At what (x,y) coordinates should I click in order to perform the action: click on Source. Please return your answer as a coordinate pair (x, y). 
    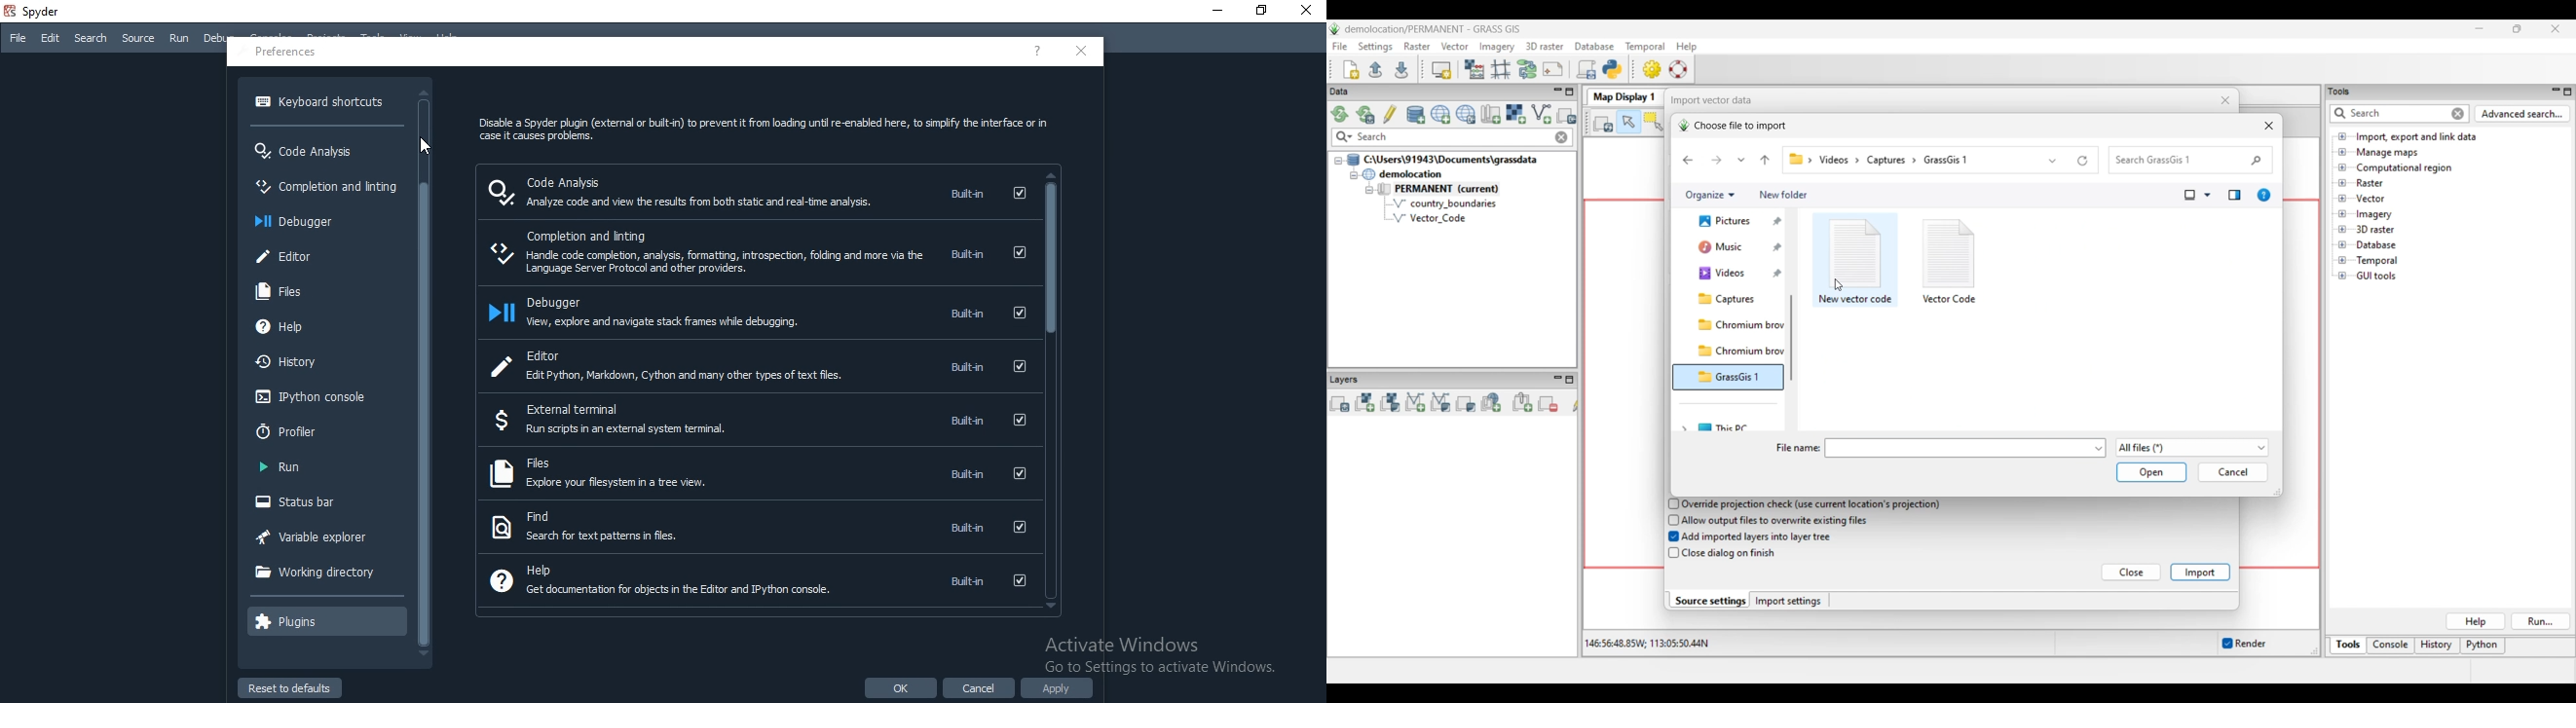
    Looking at the image, I should click on (139, 38).